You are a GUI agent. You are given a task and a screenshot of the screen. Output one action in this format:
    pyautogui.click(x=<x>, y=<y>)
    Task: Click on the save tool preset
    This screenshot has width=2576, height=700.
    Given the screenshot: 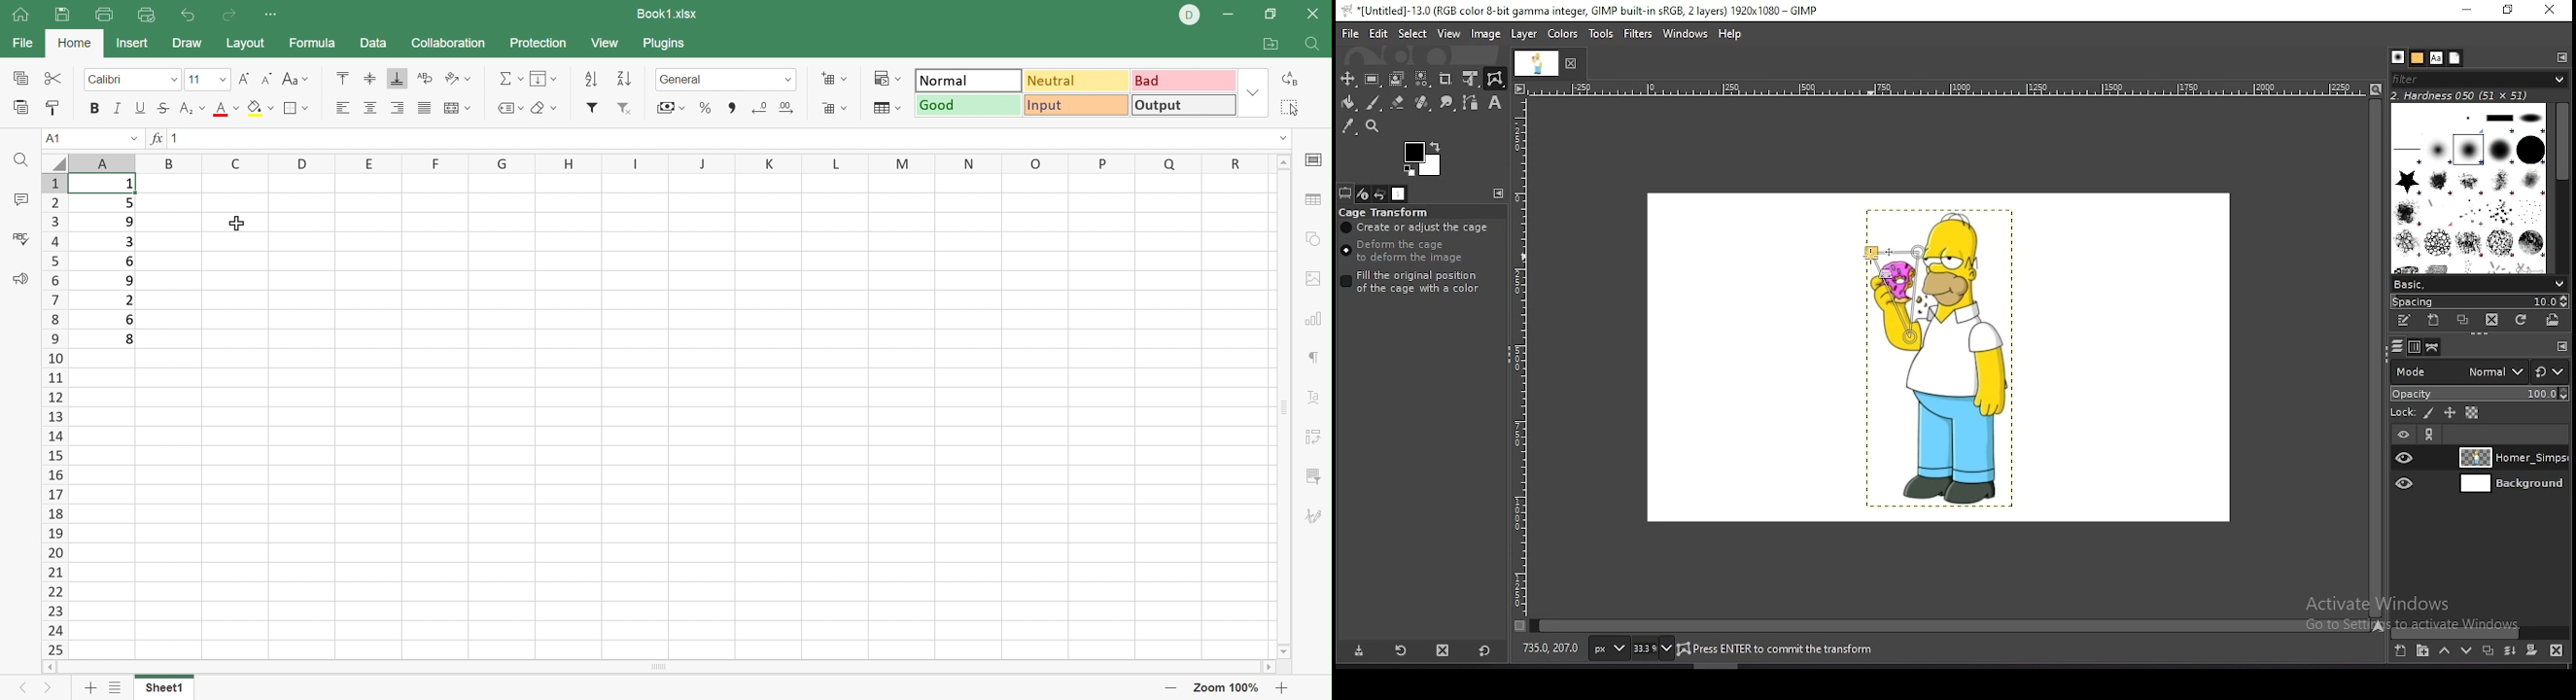 What is the action you would take?
    pyautogui.click(x=1359, y=651)
    